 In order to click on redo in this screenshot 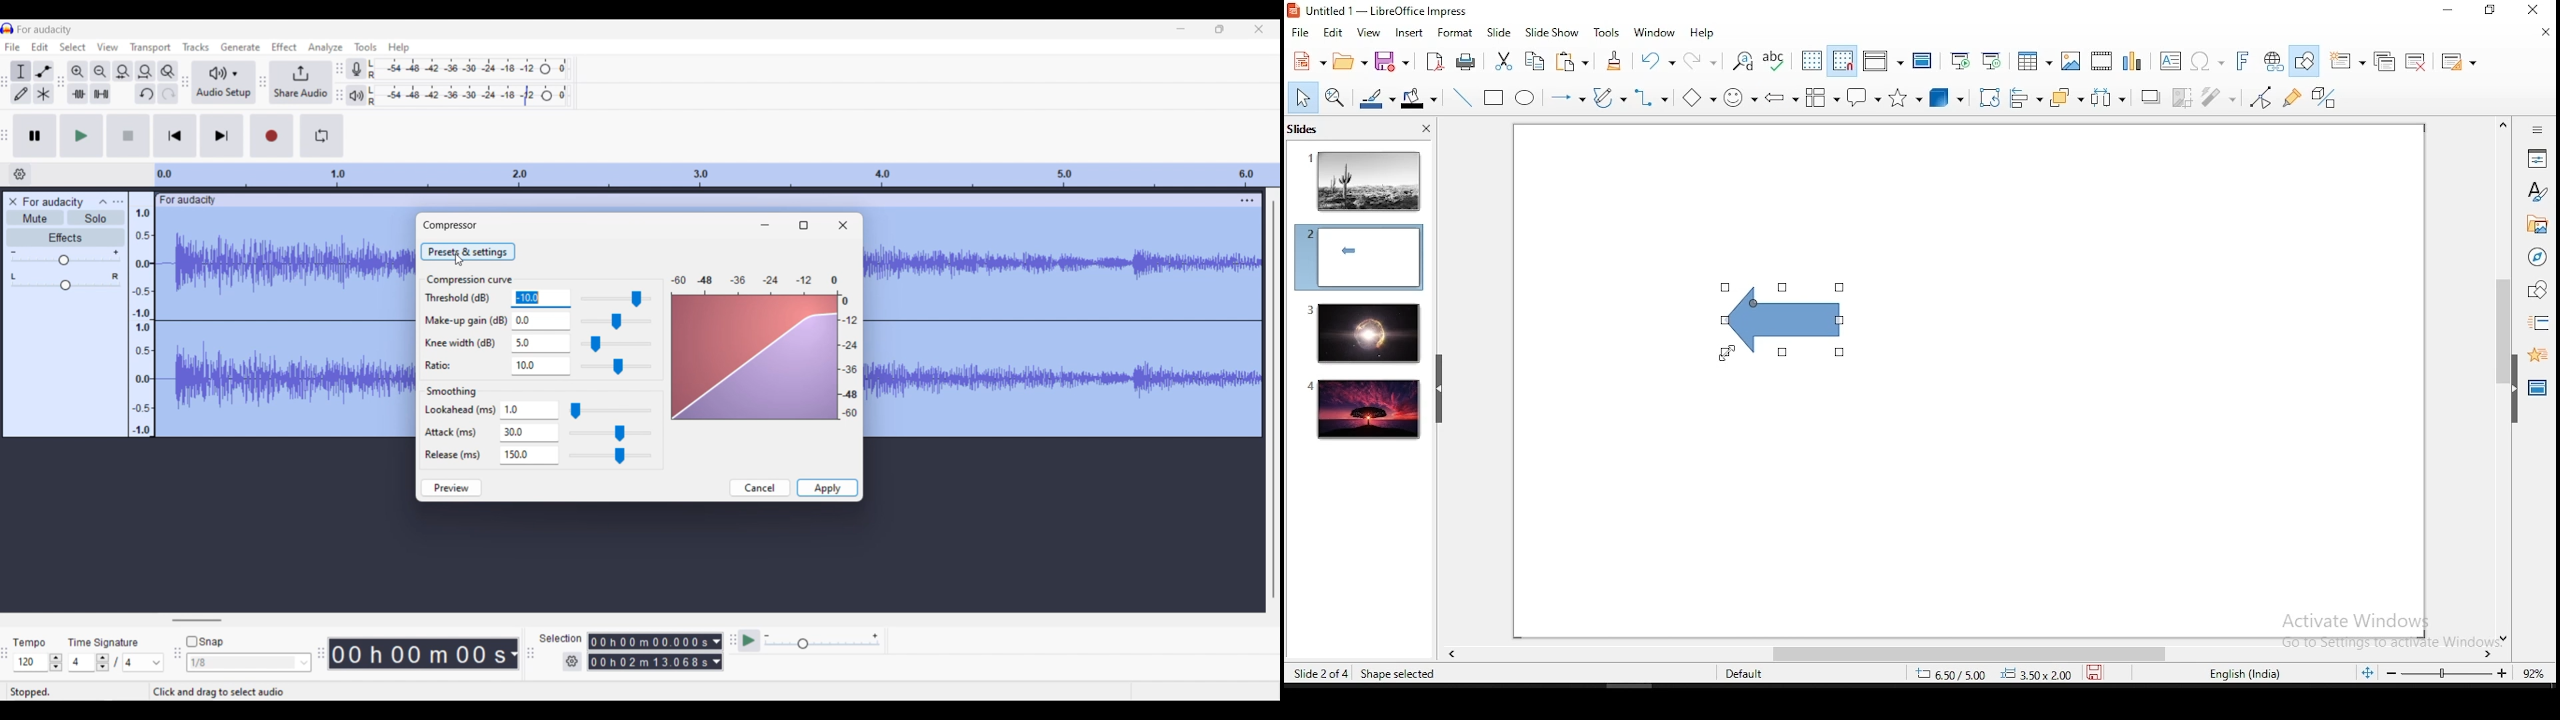, I will do `click(1703, 60)`.